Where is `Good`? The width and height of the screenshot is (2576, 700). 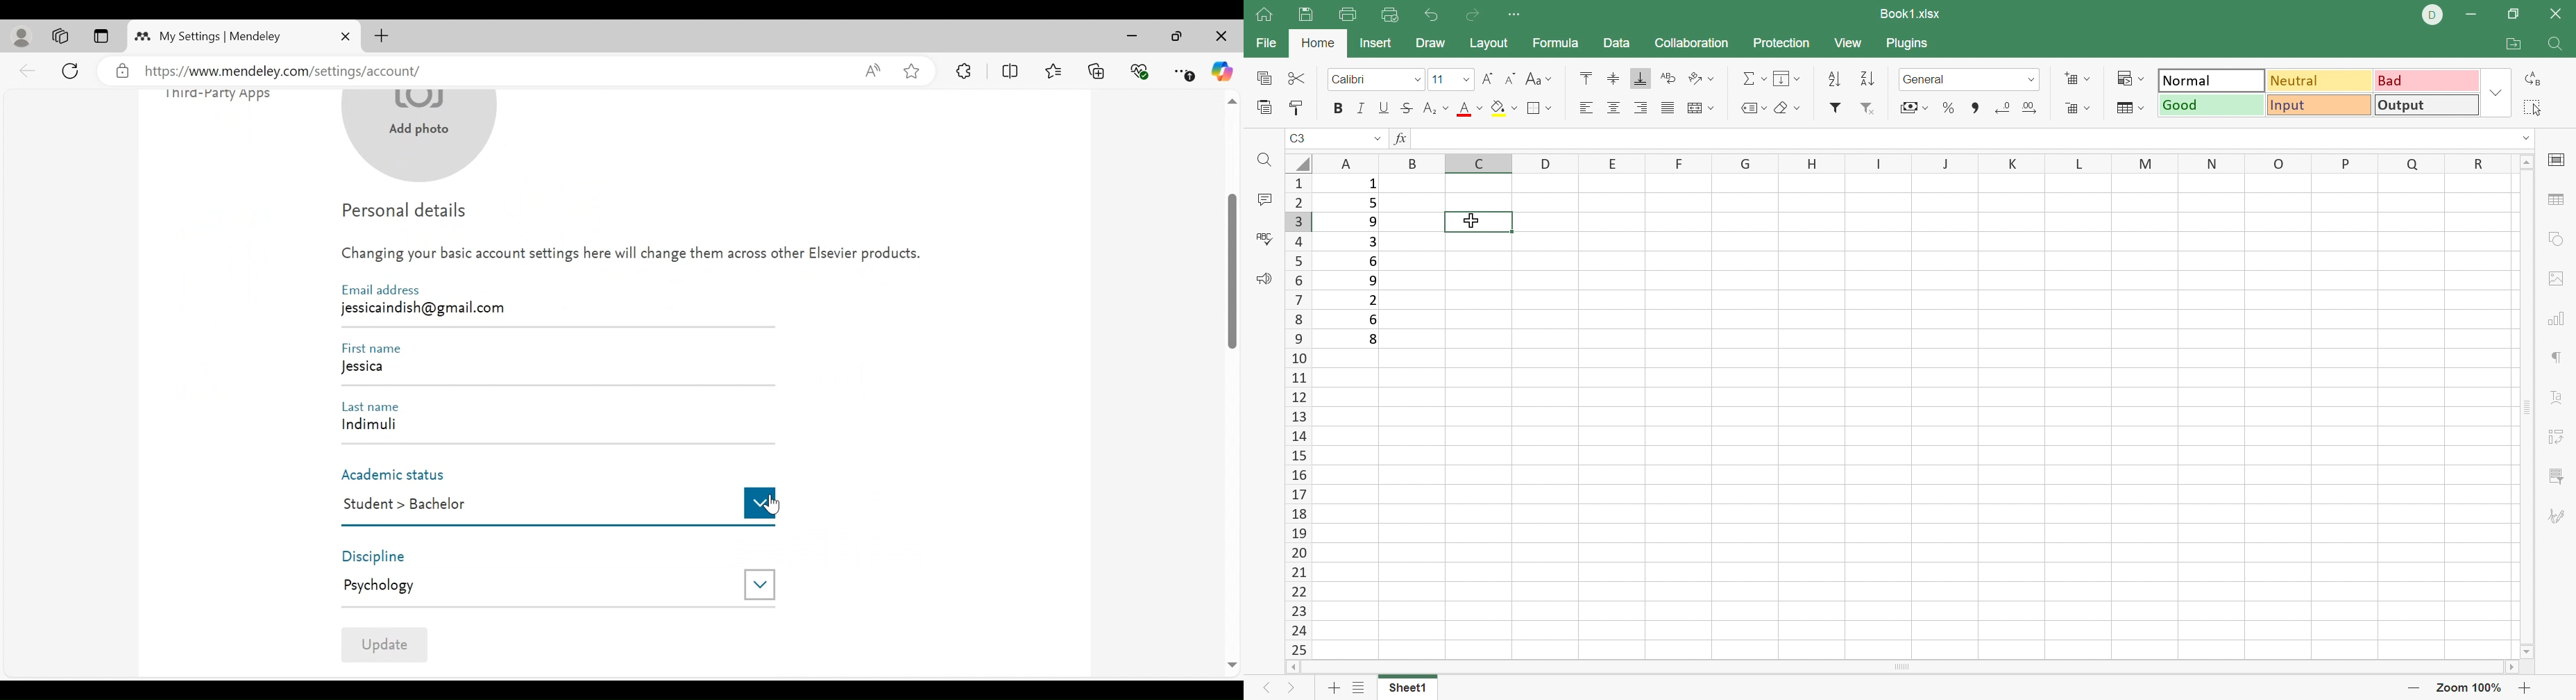 Good is located at coordinates (2210, 106).